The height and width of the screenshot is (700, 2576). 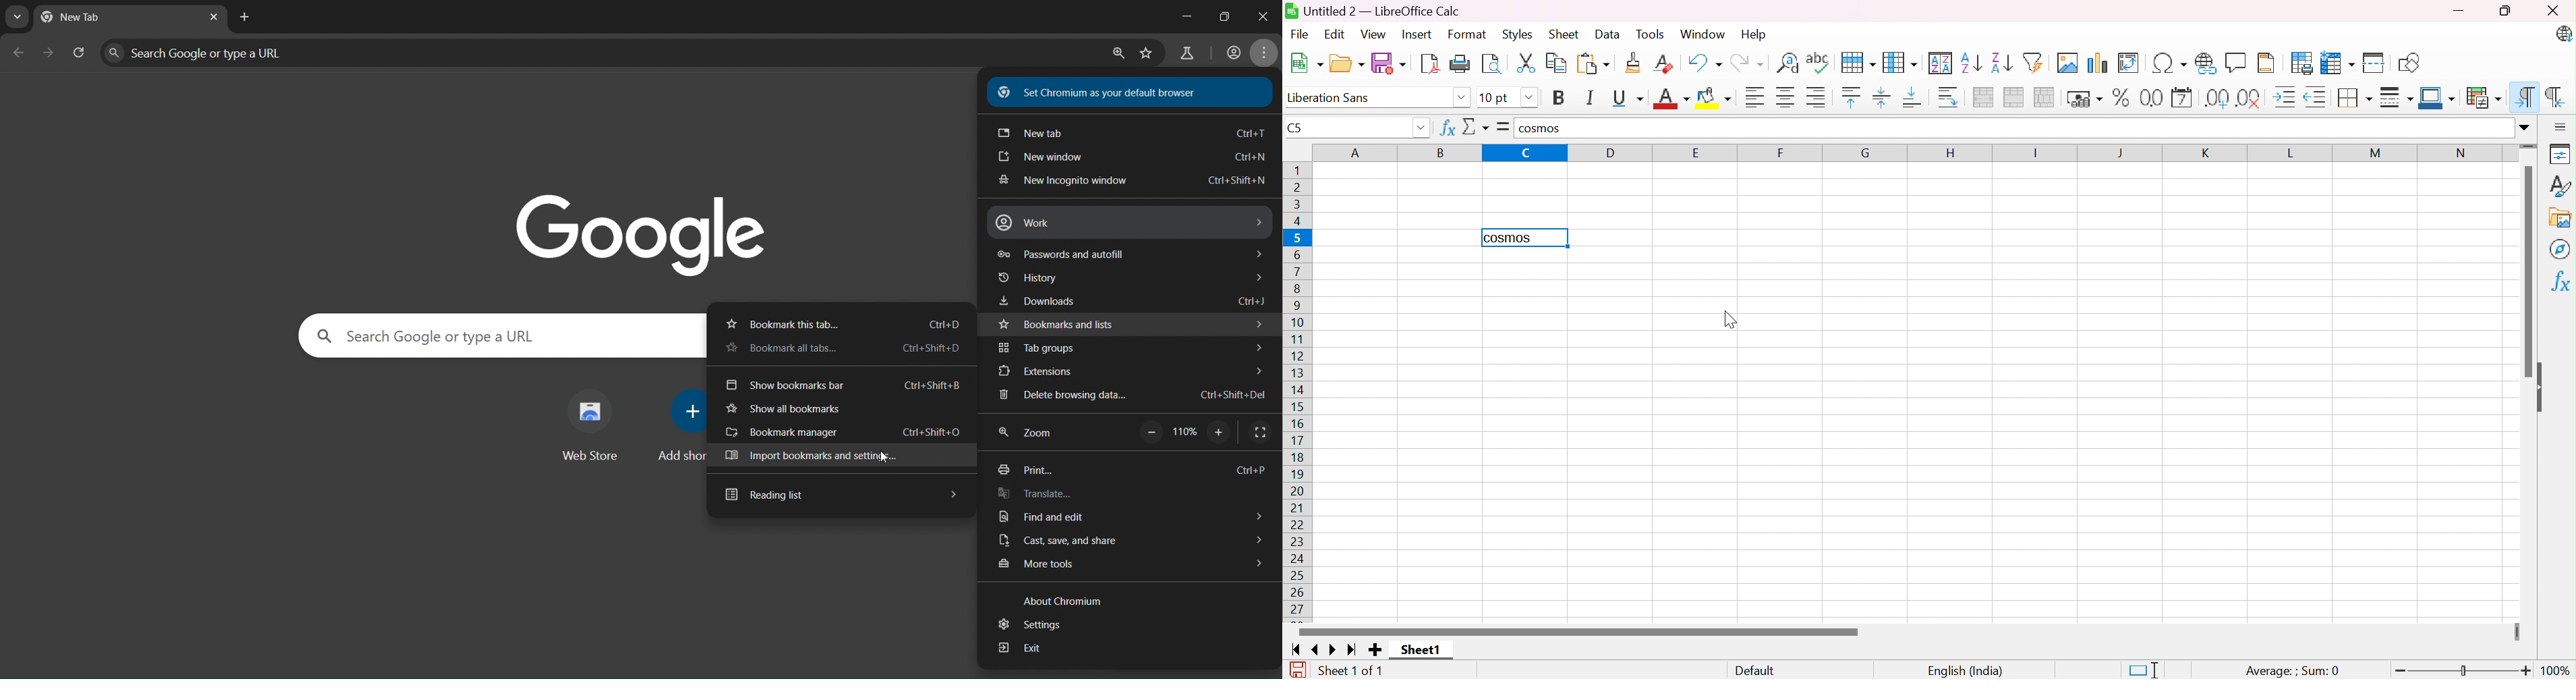 What do you see at coordinates (1234, 51) in the screenshot?
I see `account` at bounding box center [1234, 51].